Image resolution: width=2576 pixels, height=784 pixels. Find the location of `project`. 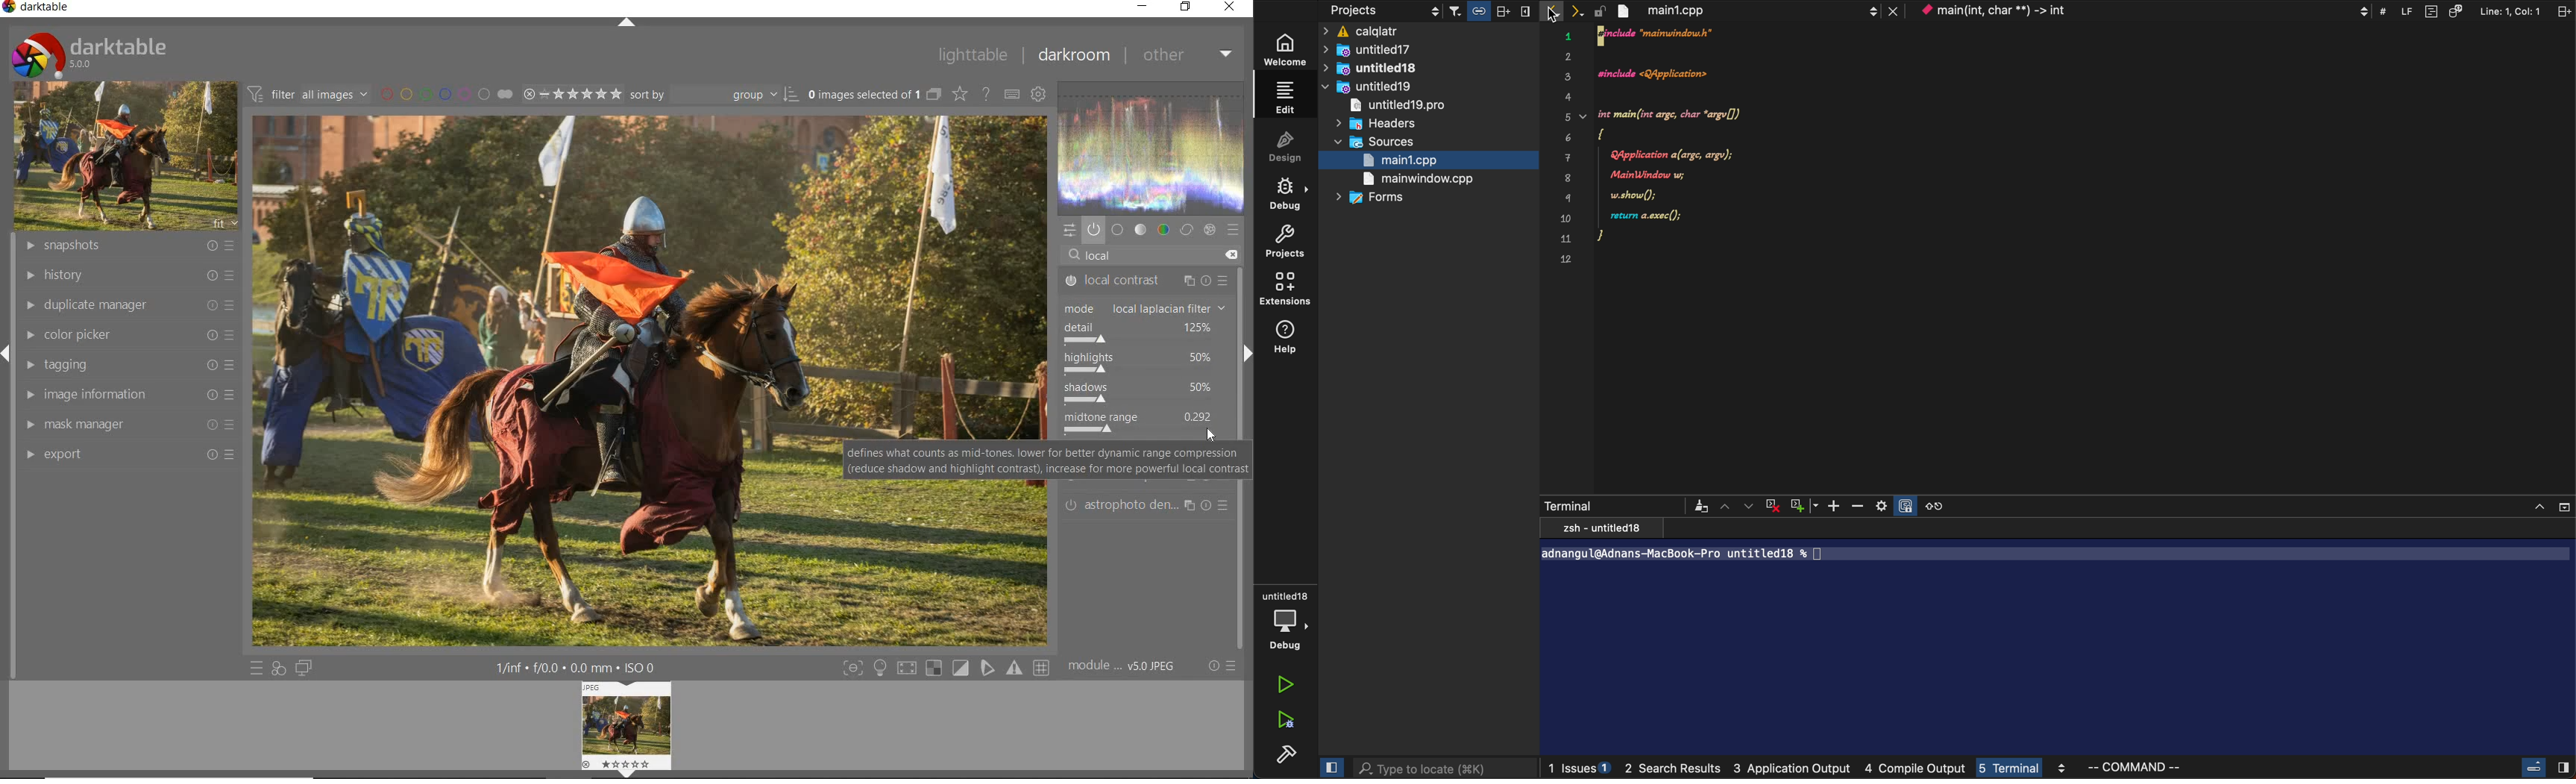

project is located at coordinates (1287, 242).